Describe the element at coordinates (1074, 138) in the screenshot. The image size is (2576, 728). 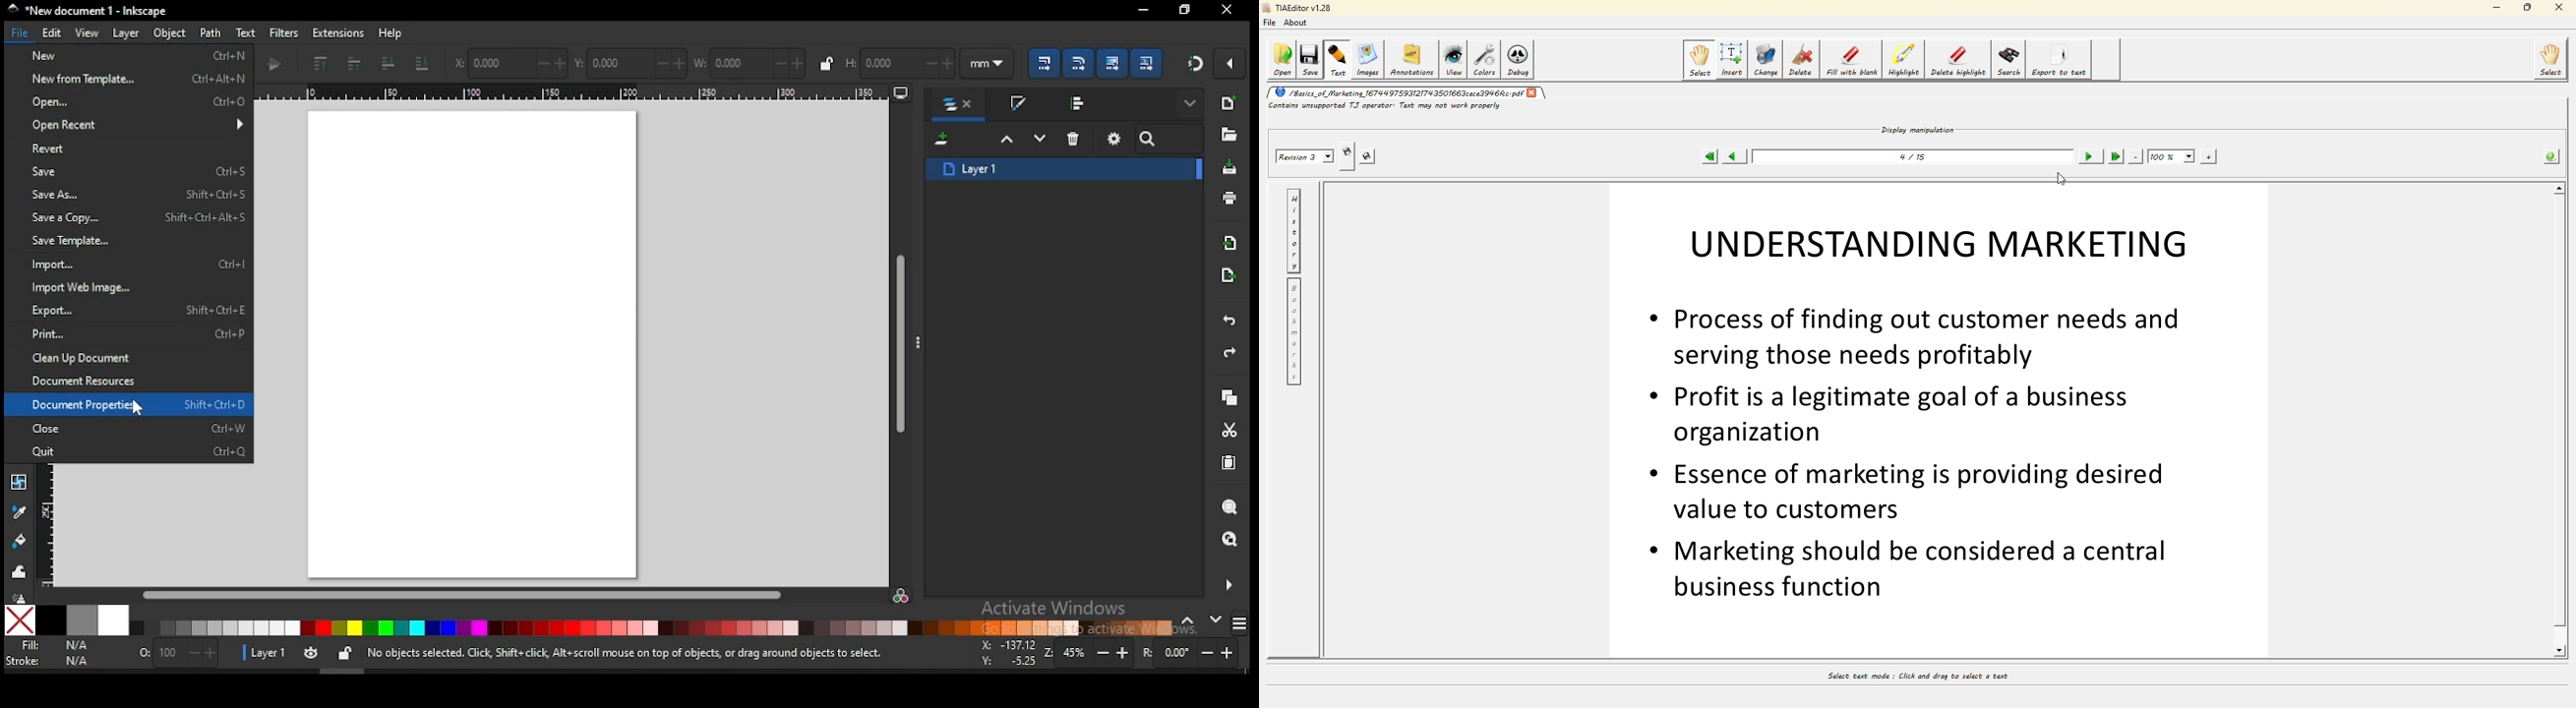
I see `delete layer` at that location.